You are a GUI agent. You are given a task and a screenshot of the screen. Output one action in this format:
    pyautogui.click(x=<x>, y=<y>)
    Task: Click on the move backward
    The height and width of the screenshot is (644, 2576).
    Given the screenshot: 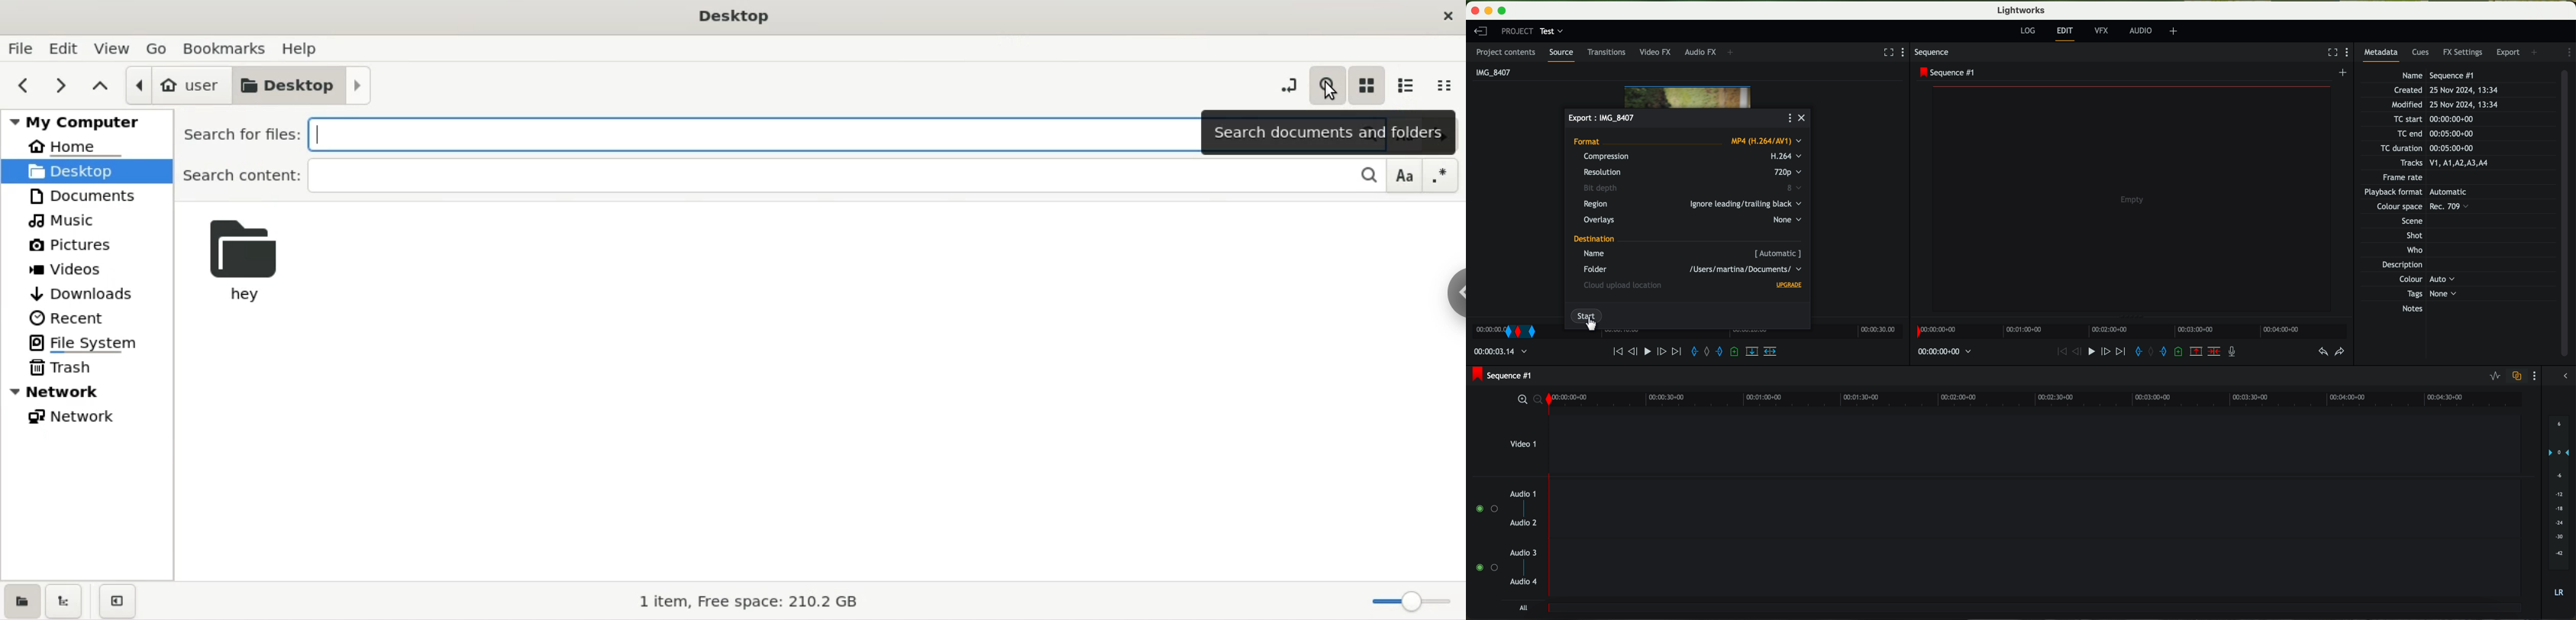 What is the action you would take?
    pyautogui.click(x=1613, y=352)
    